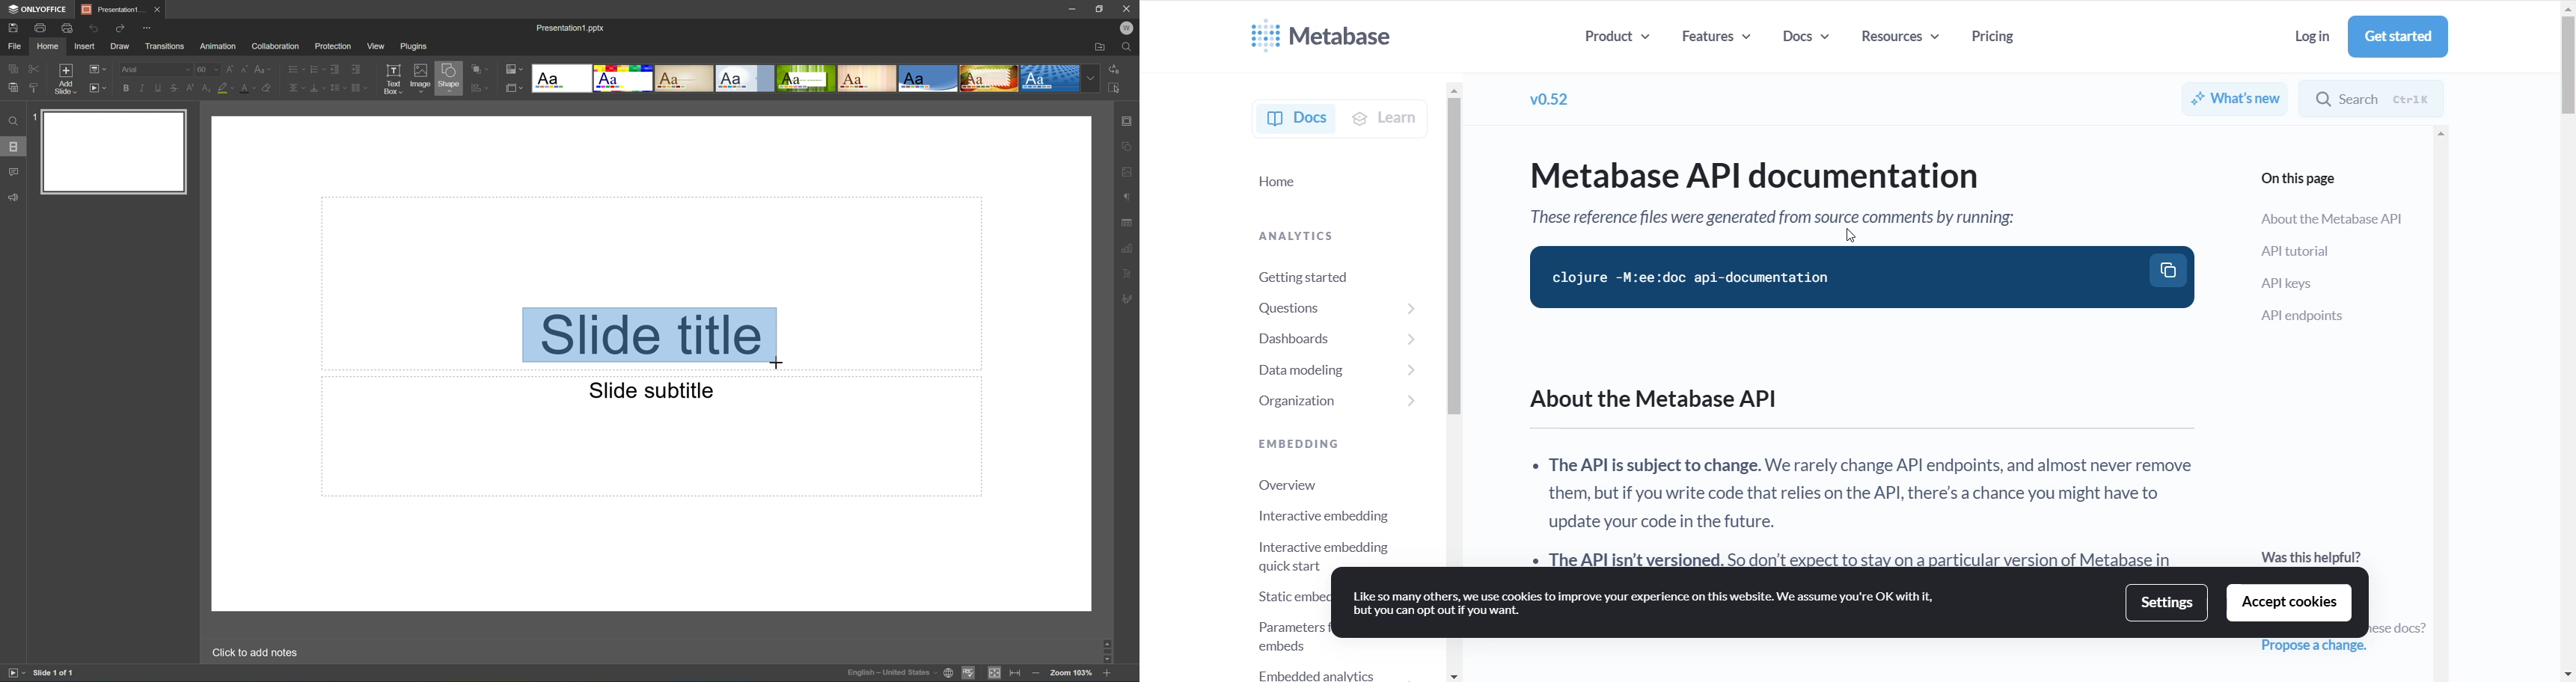 This screenshot has height=700, width=2576. Describe the element at coordinates (1270, 632) in the screenshot. I see `parametric embedding` at that location.